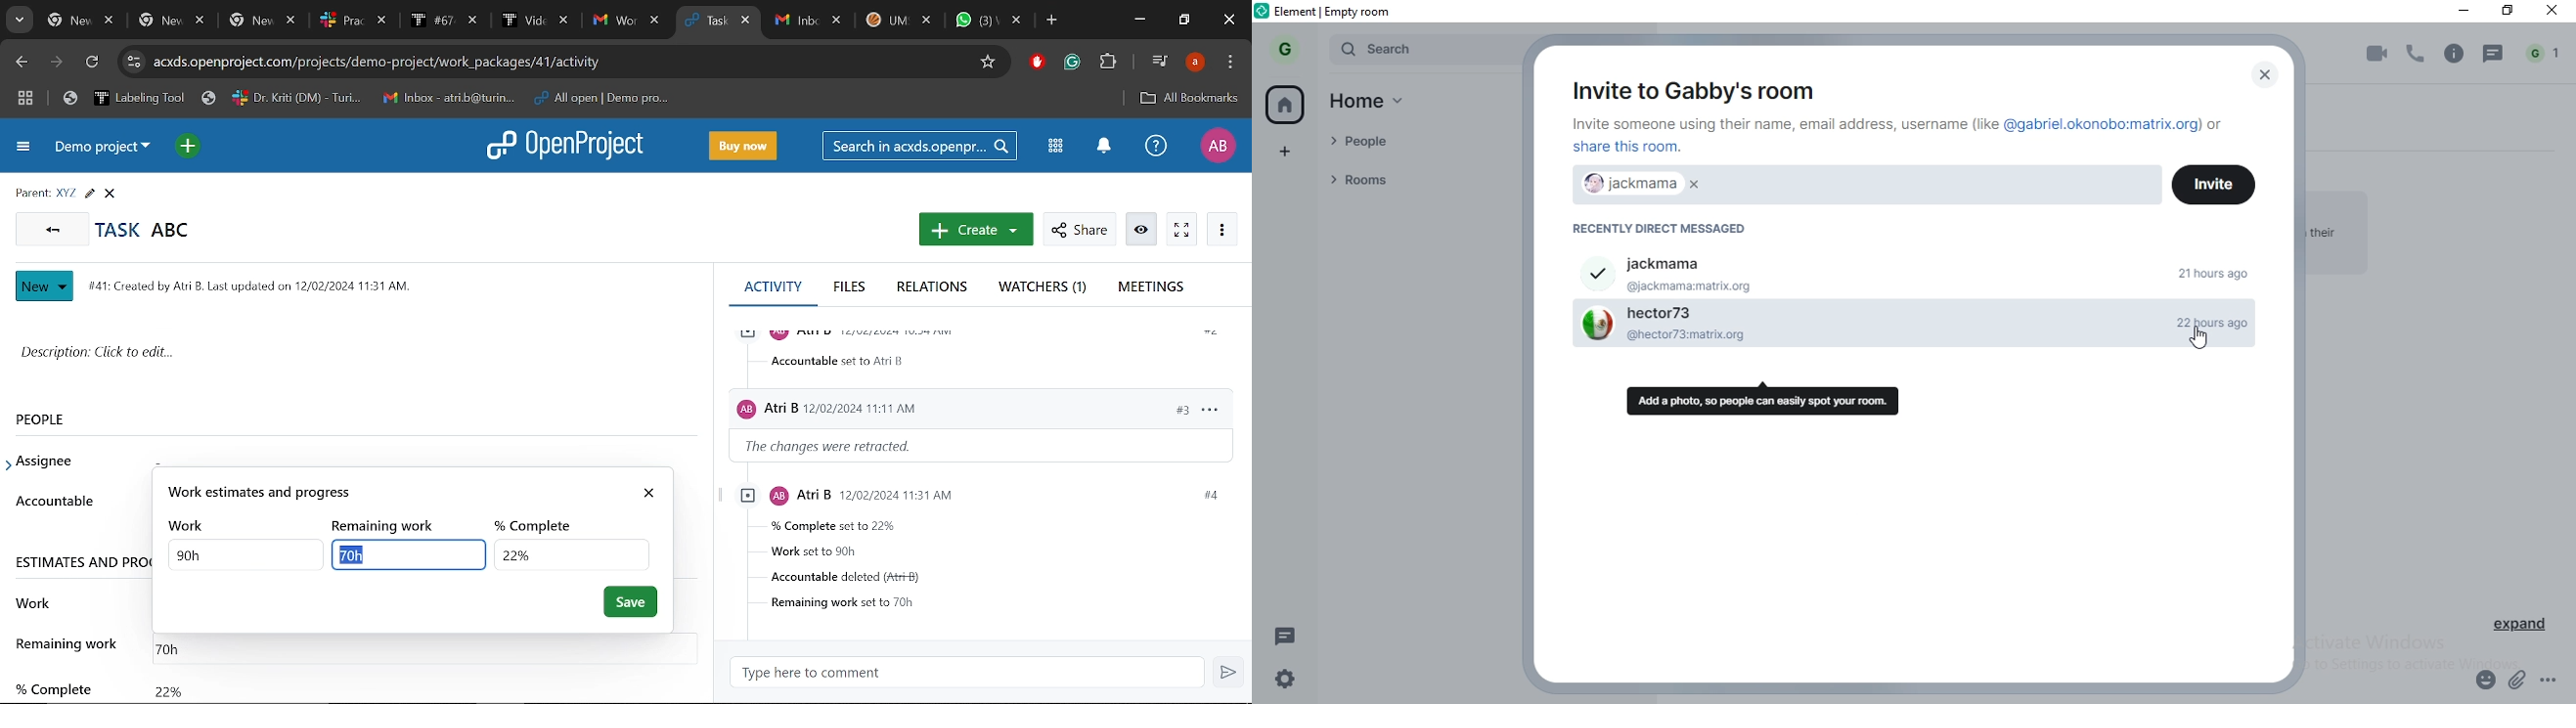  What do you see at coordinates (571, 147) in the screenshot?
I see `Open project logo` at bounding box center [571, 147].